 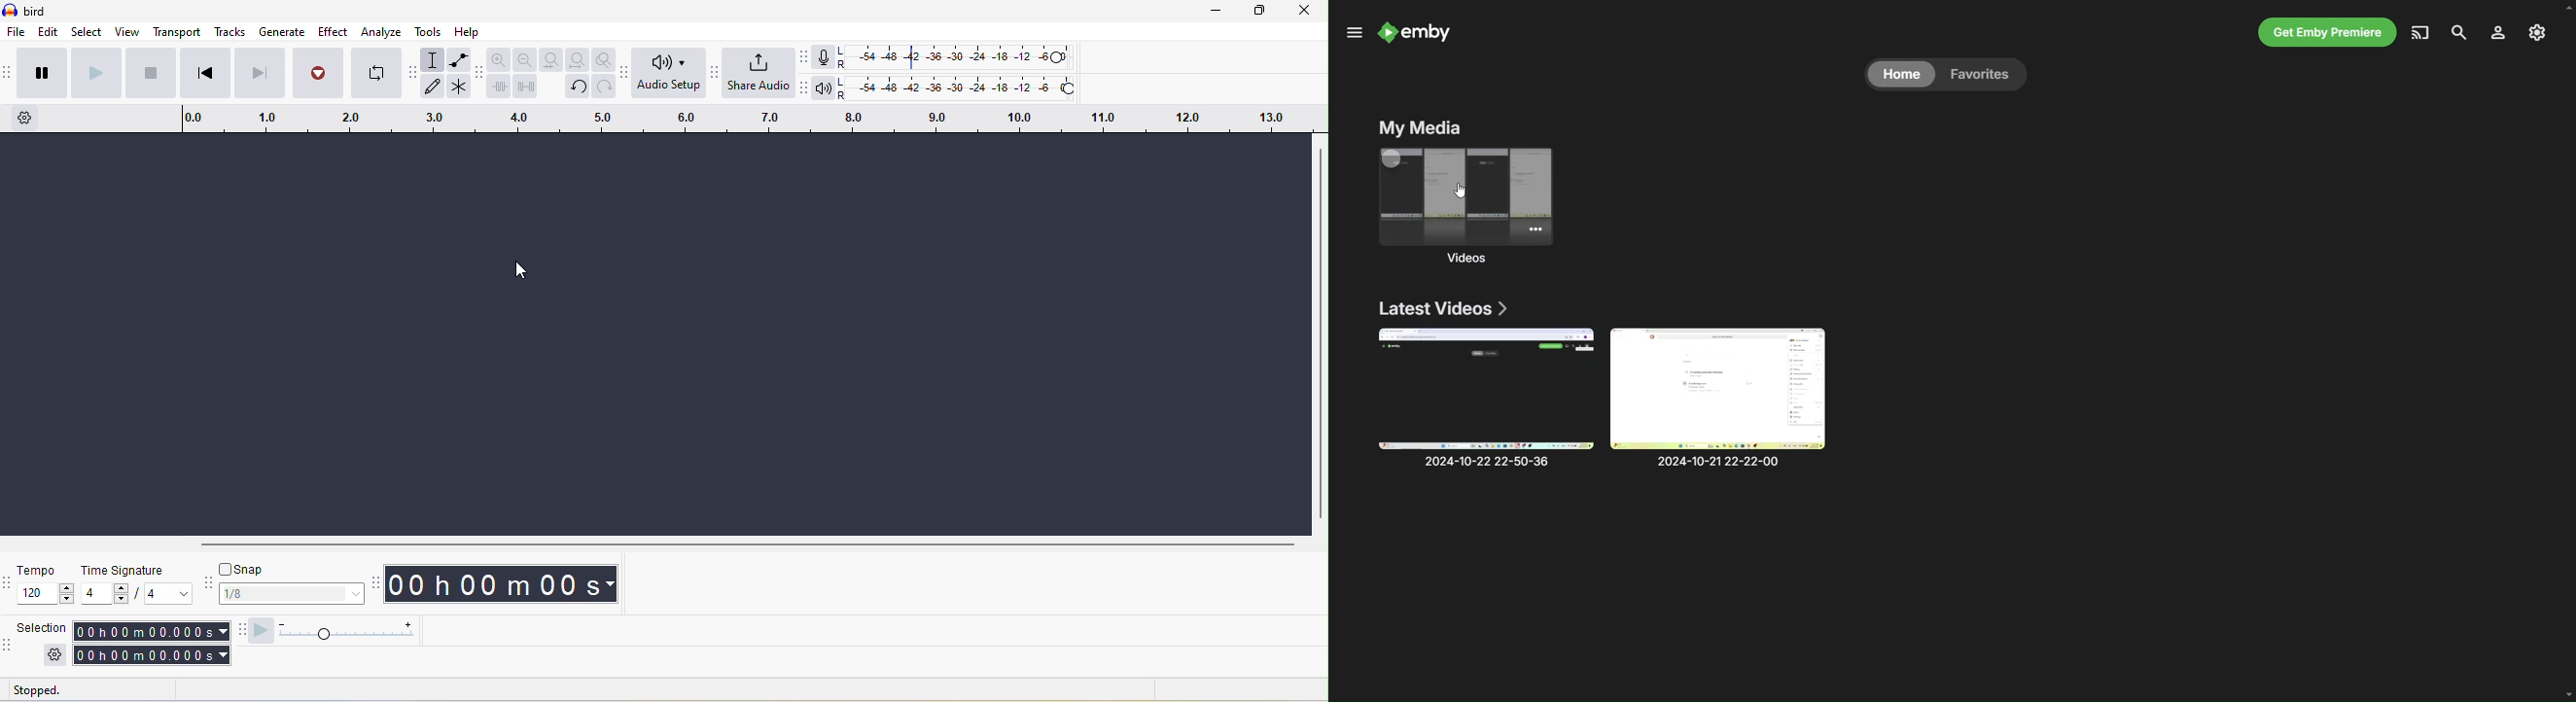 I want to click on tracks, so click(x=229, y=32).